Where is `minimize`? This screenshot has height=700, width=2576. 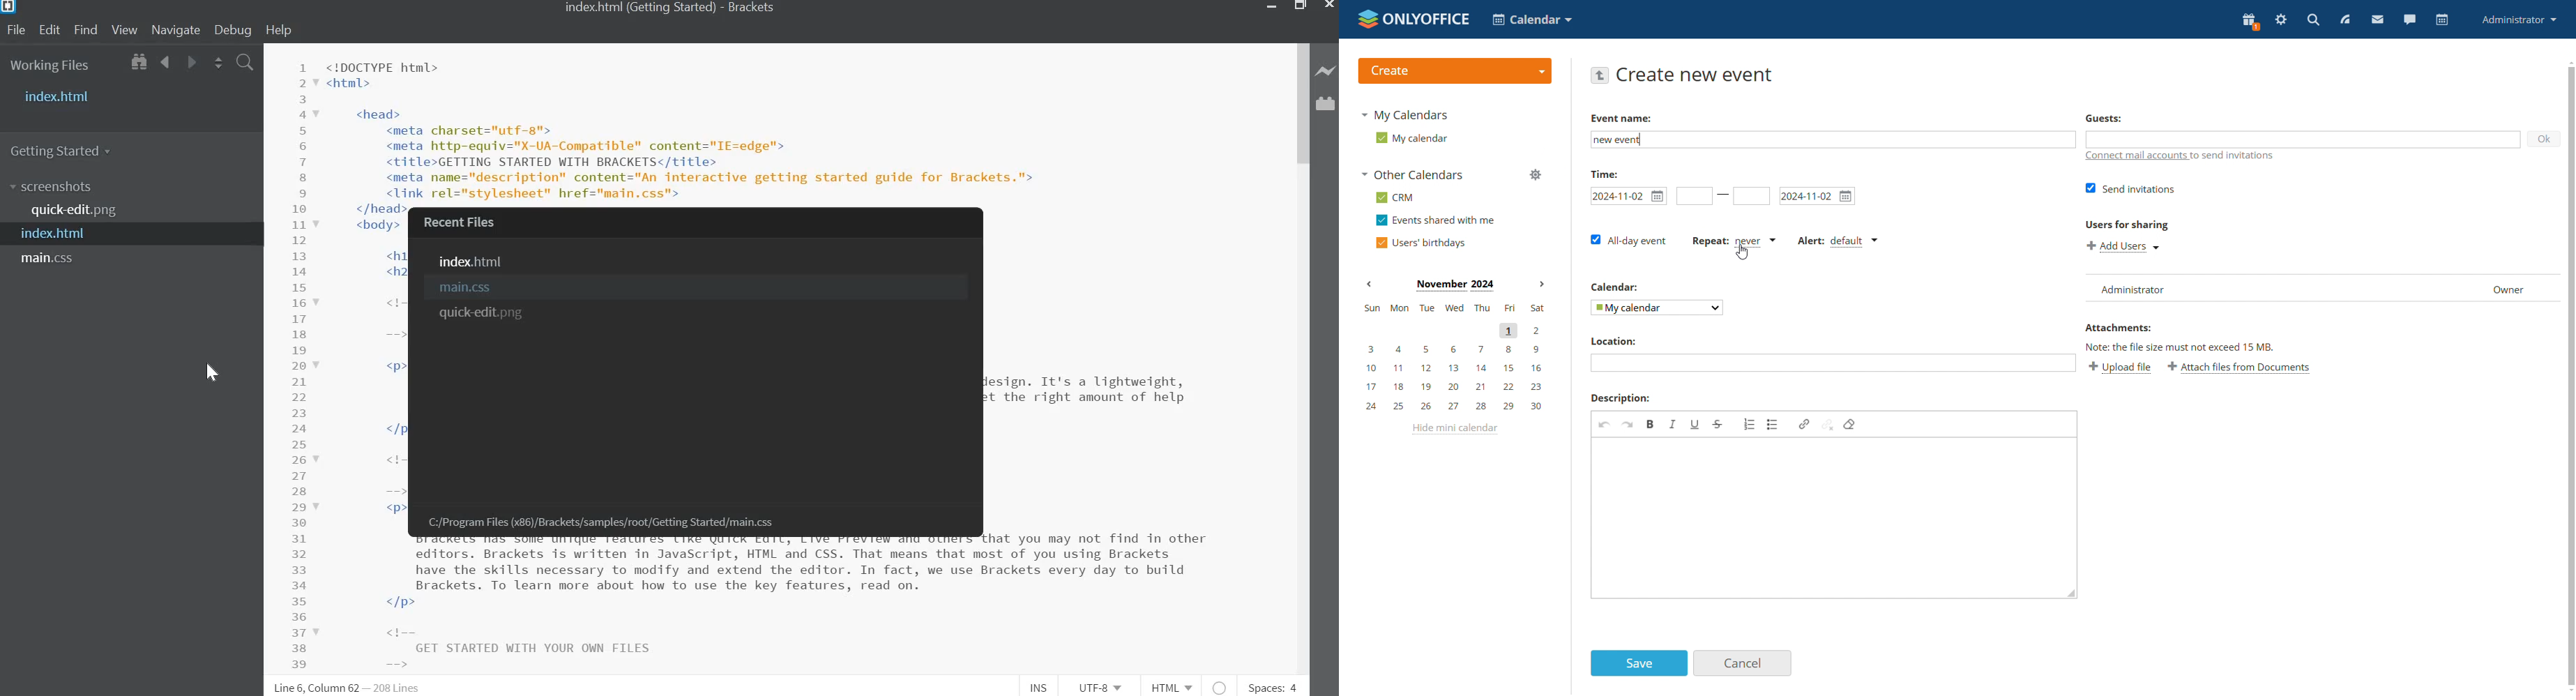
minimize is located at coordinates (1271, 8).